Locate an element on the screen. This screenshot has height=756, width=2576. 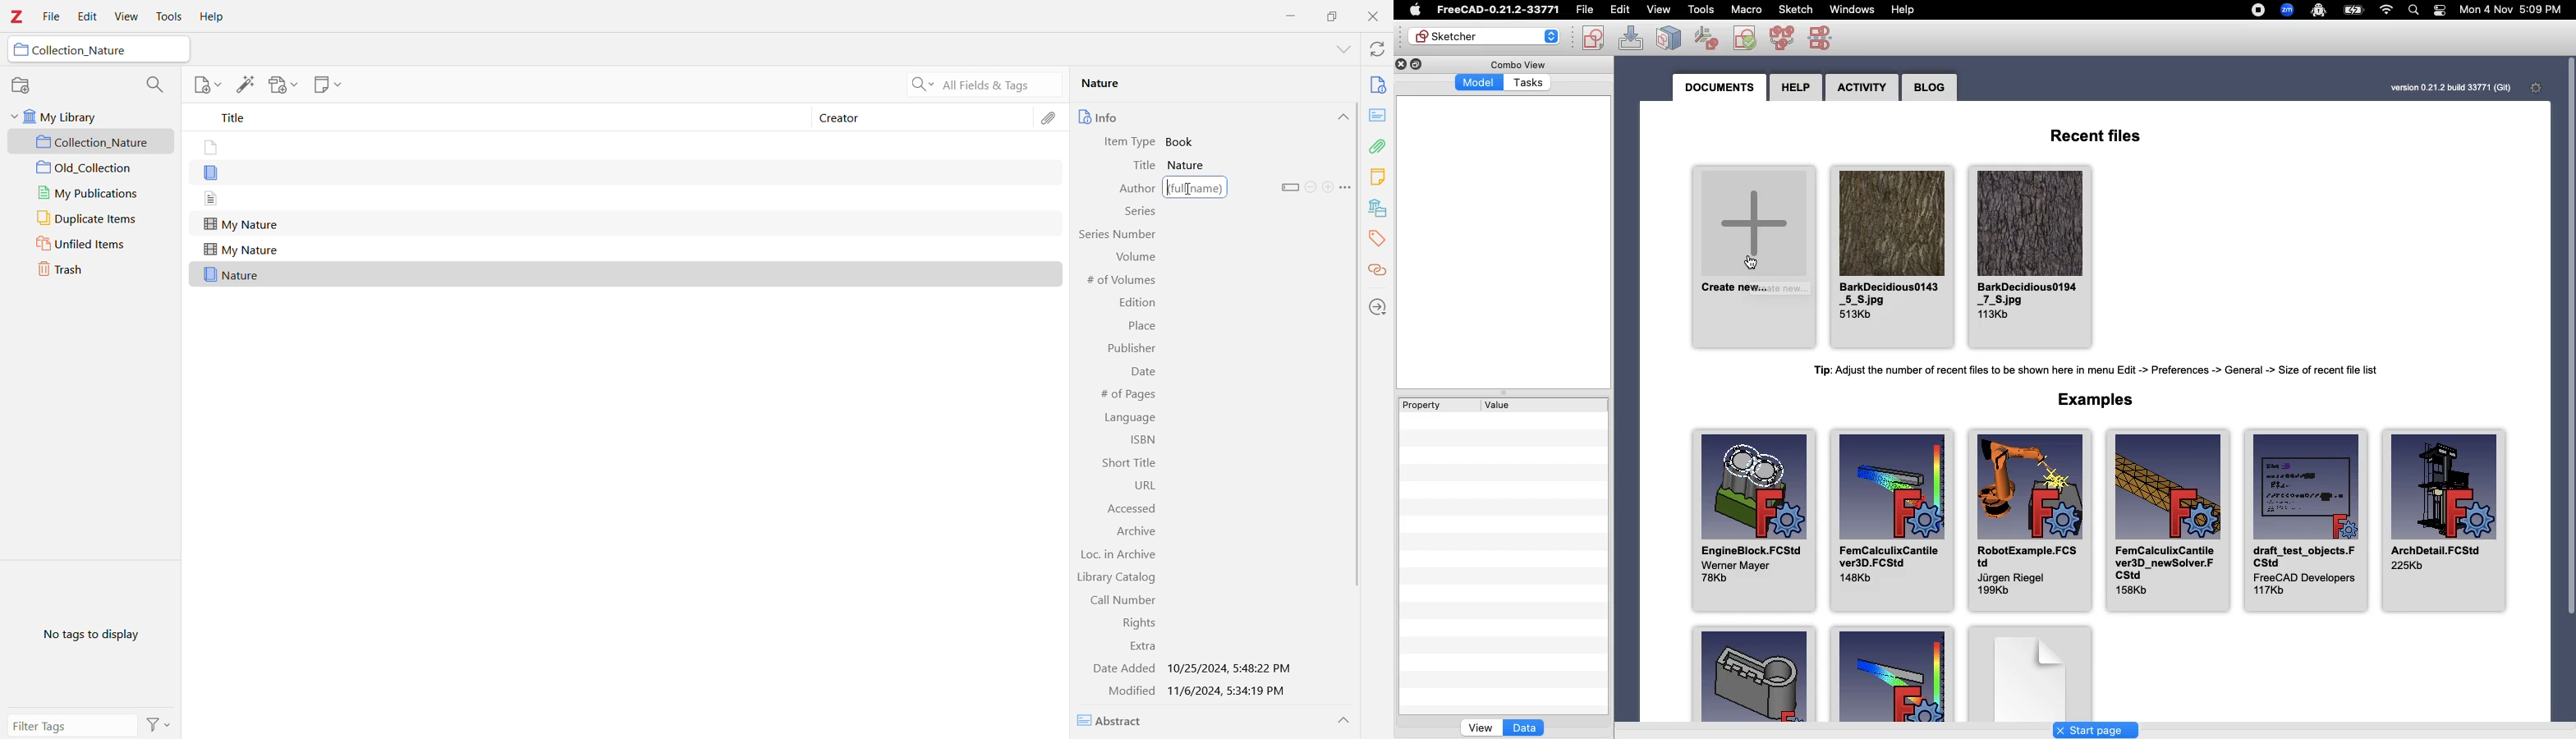
EngineBlock.FCStd Werner Mayer 78Kb is located at coordinates (1756, 523).